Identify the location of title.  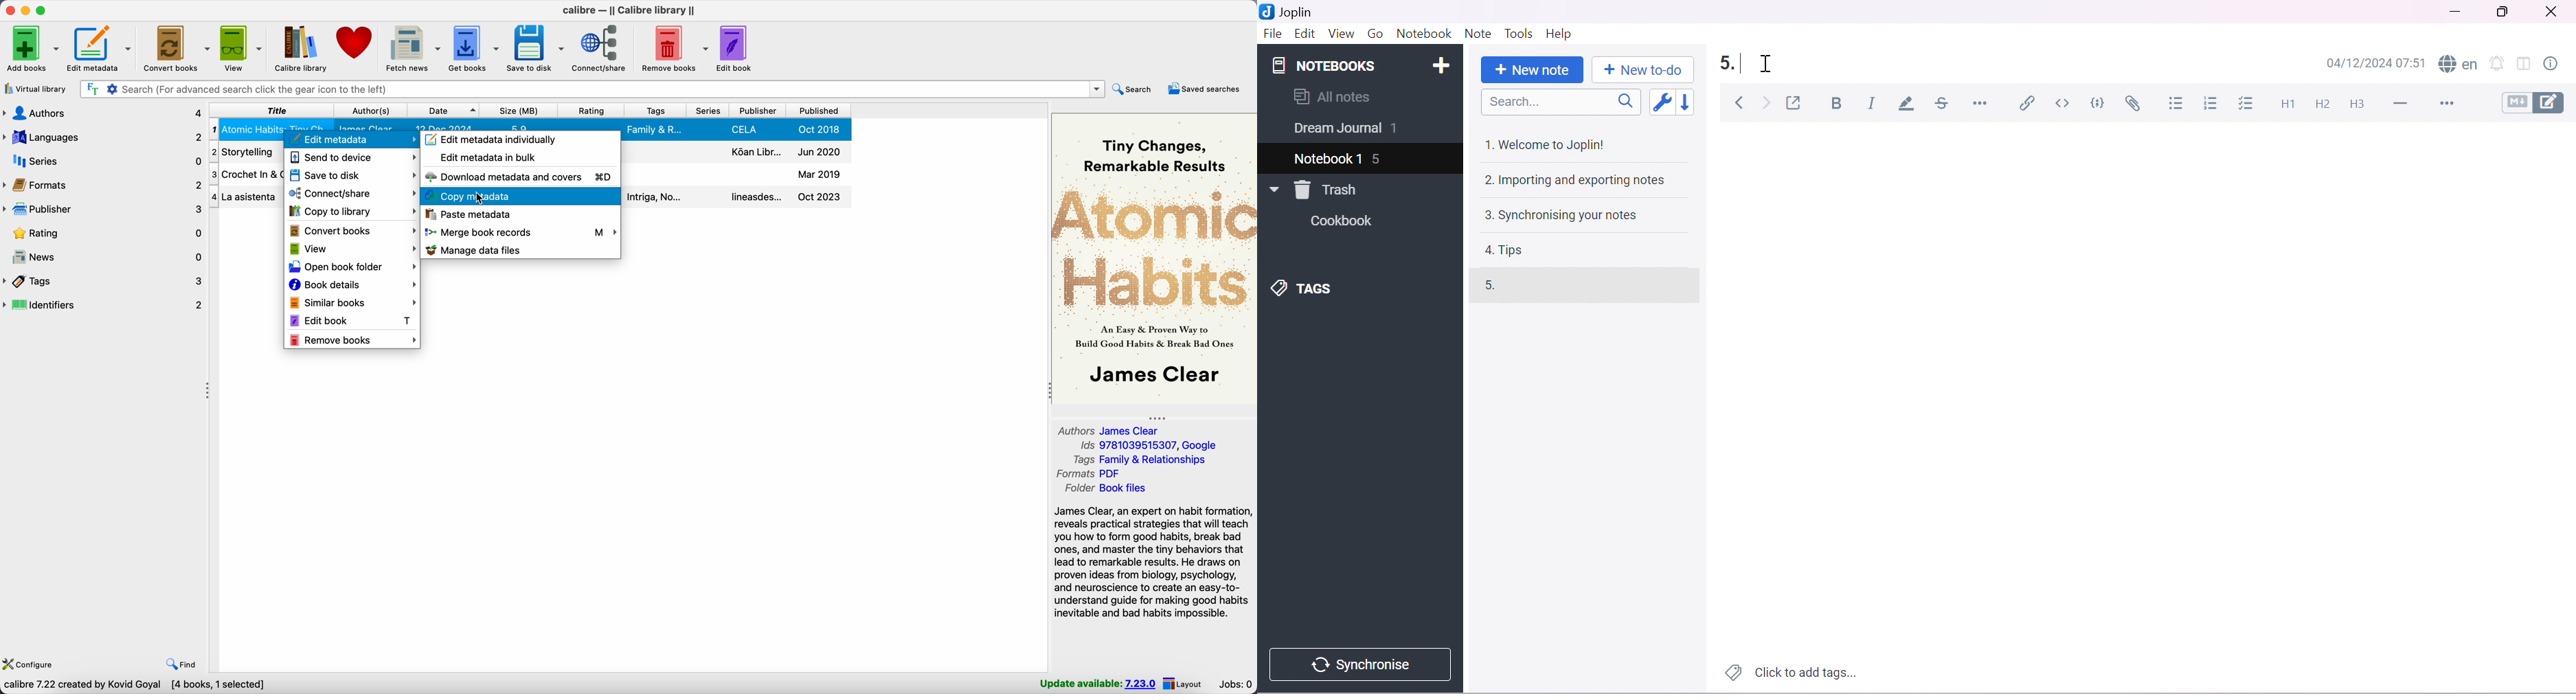
(272, 110).